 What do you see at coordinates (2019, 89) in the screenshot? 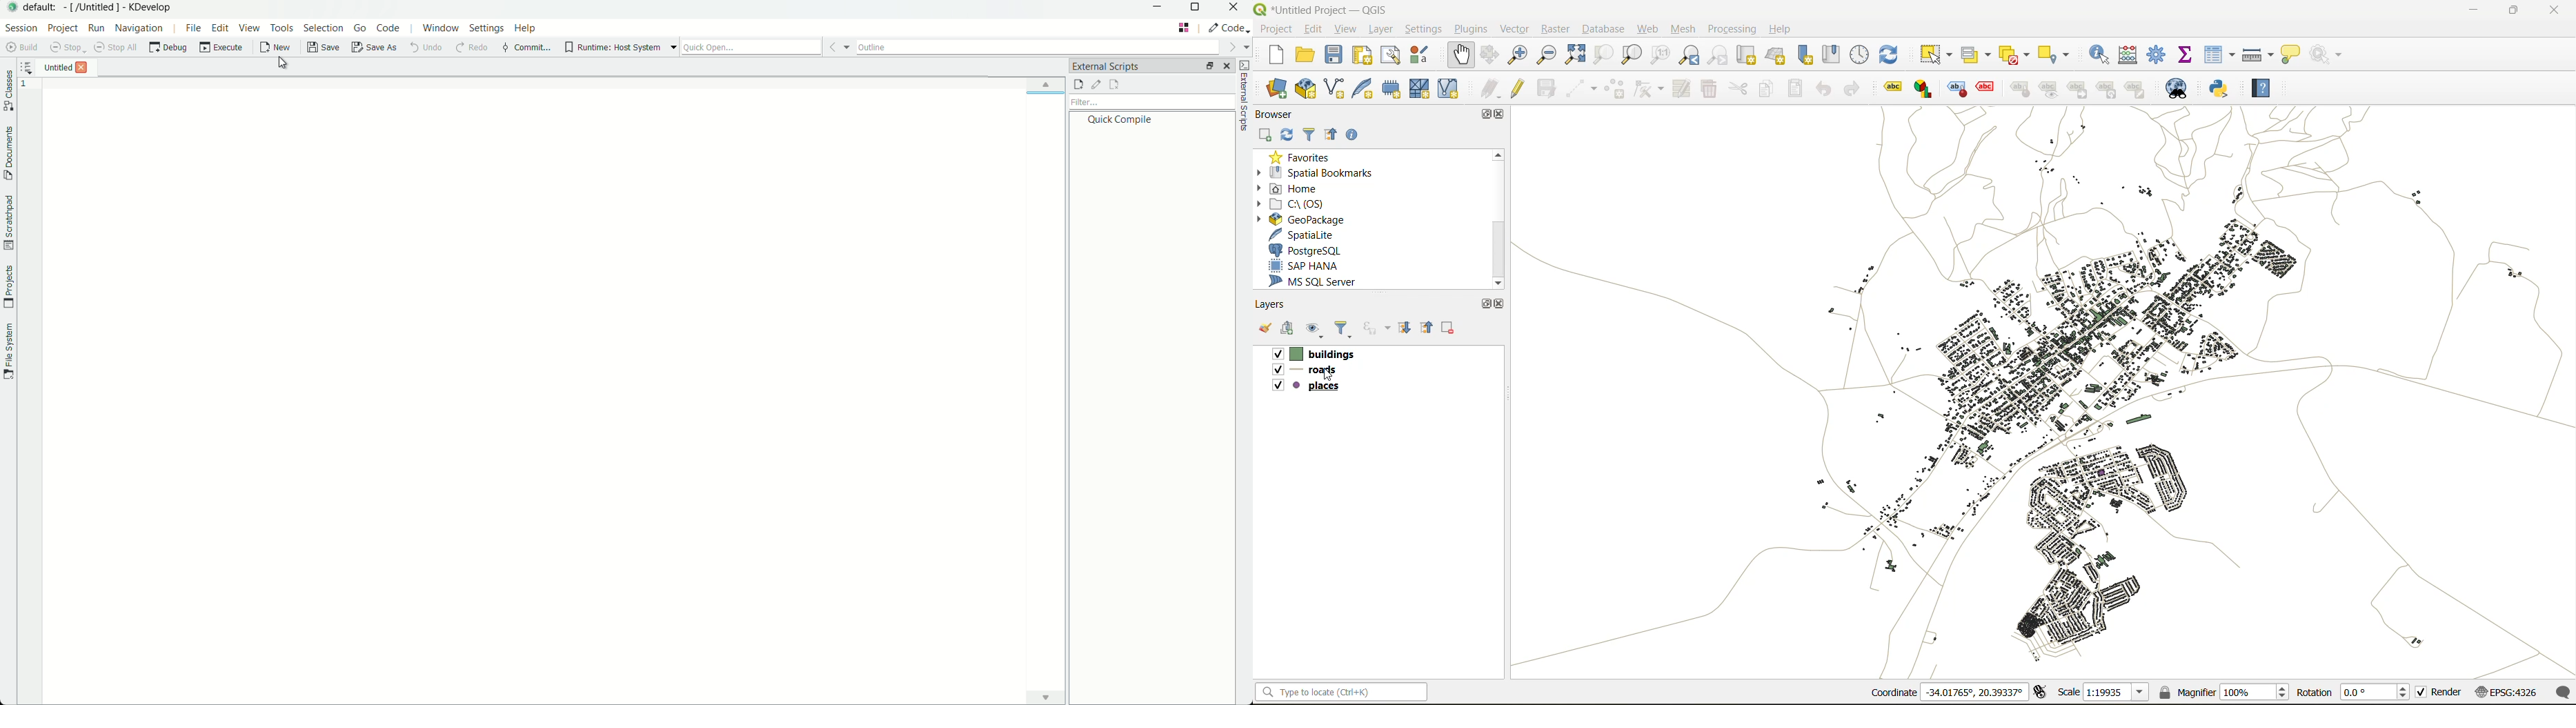
I see `pin\unpin labels and diagrams` at bounding box center [2019, 89].